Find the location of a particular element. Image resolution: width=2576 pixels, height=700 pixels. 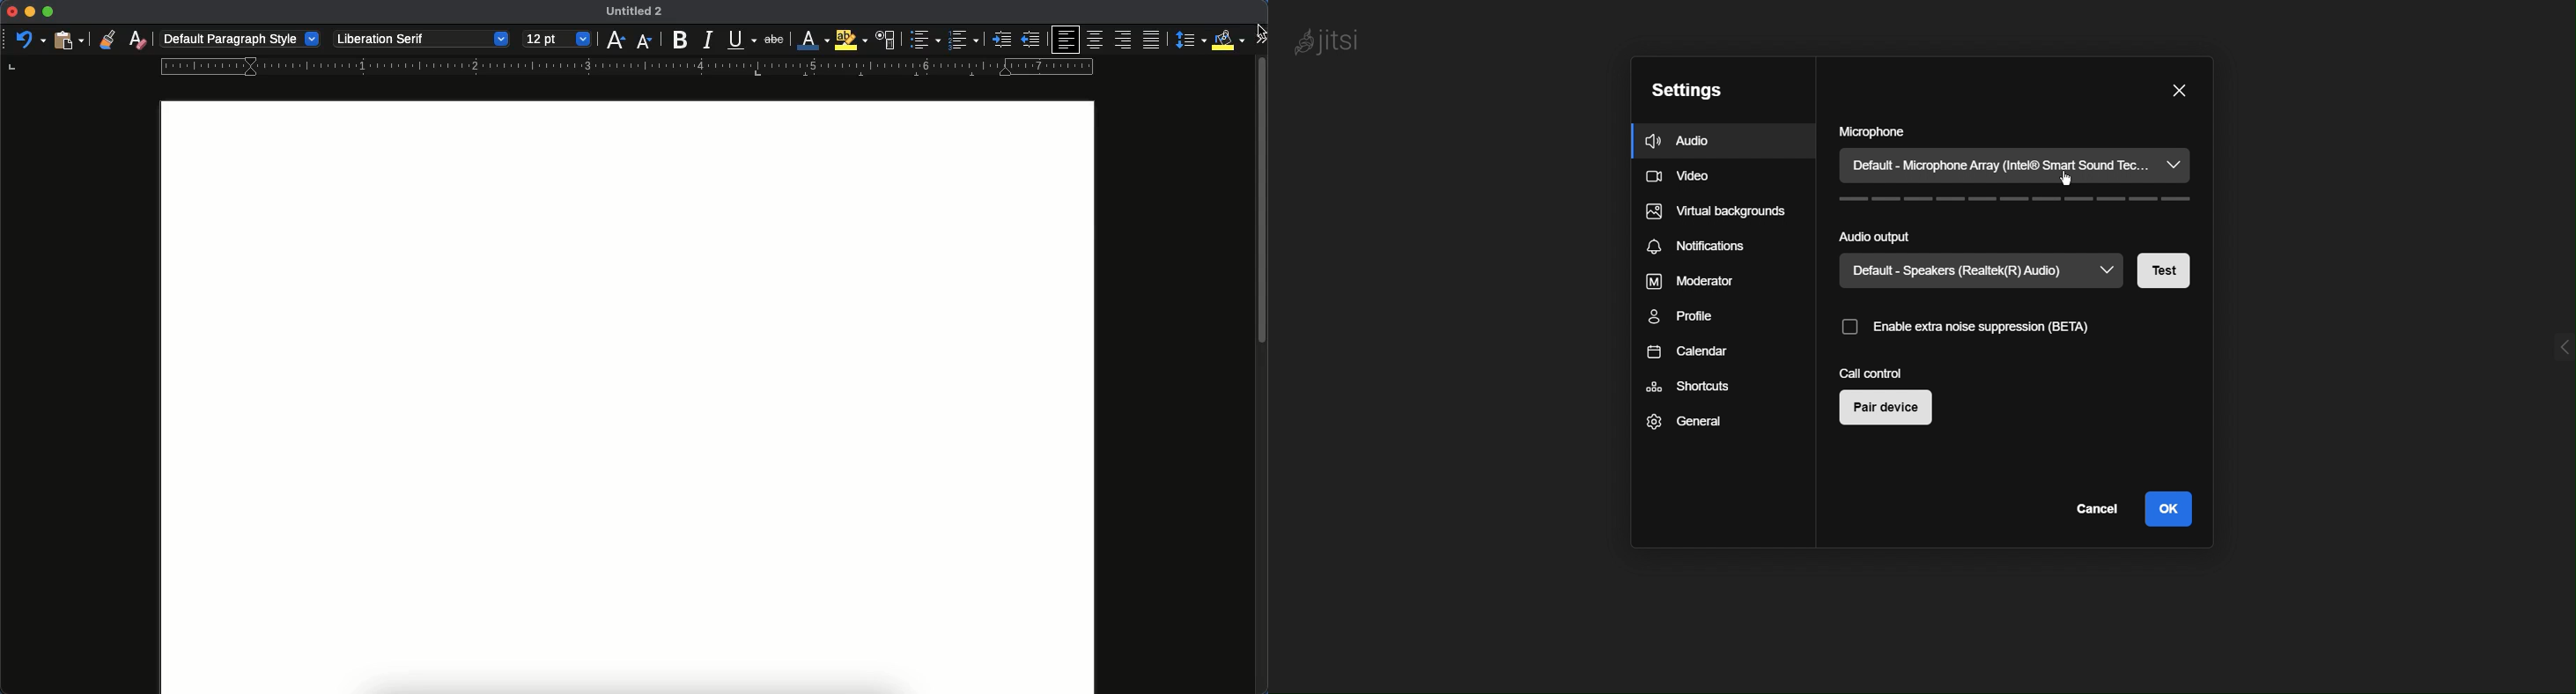

Checkbox is located at coordinates (1849, 329).